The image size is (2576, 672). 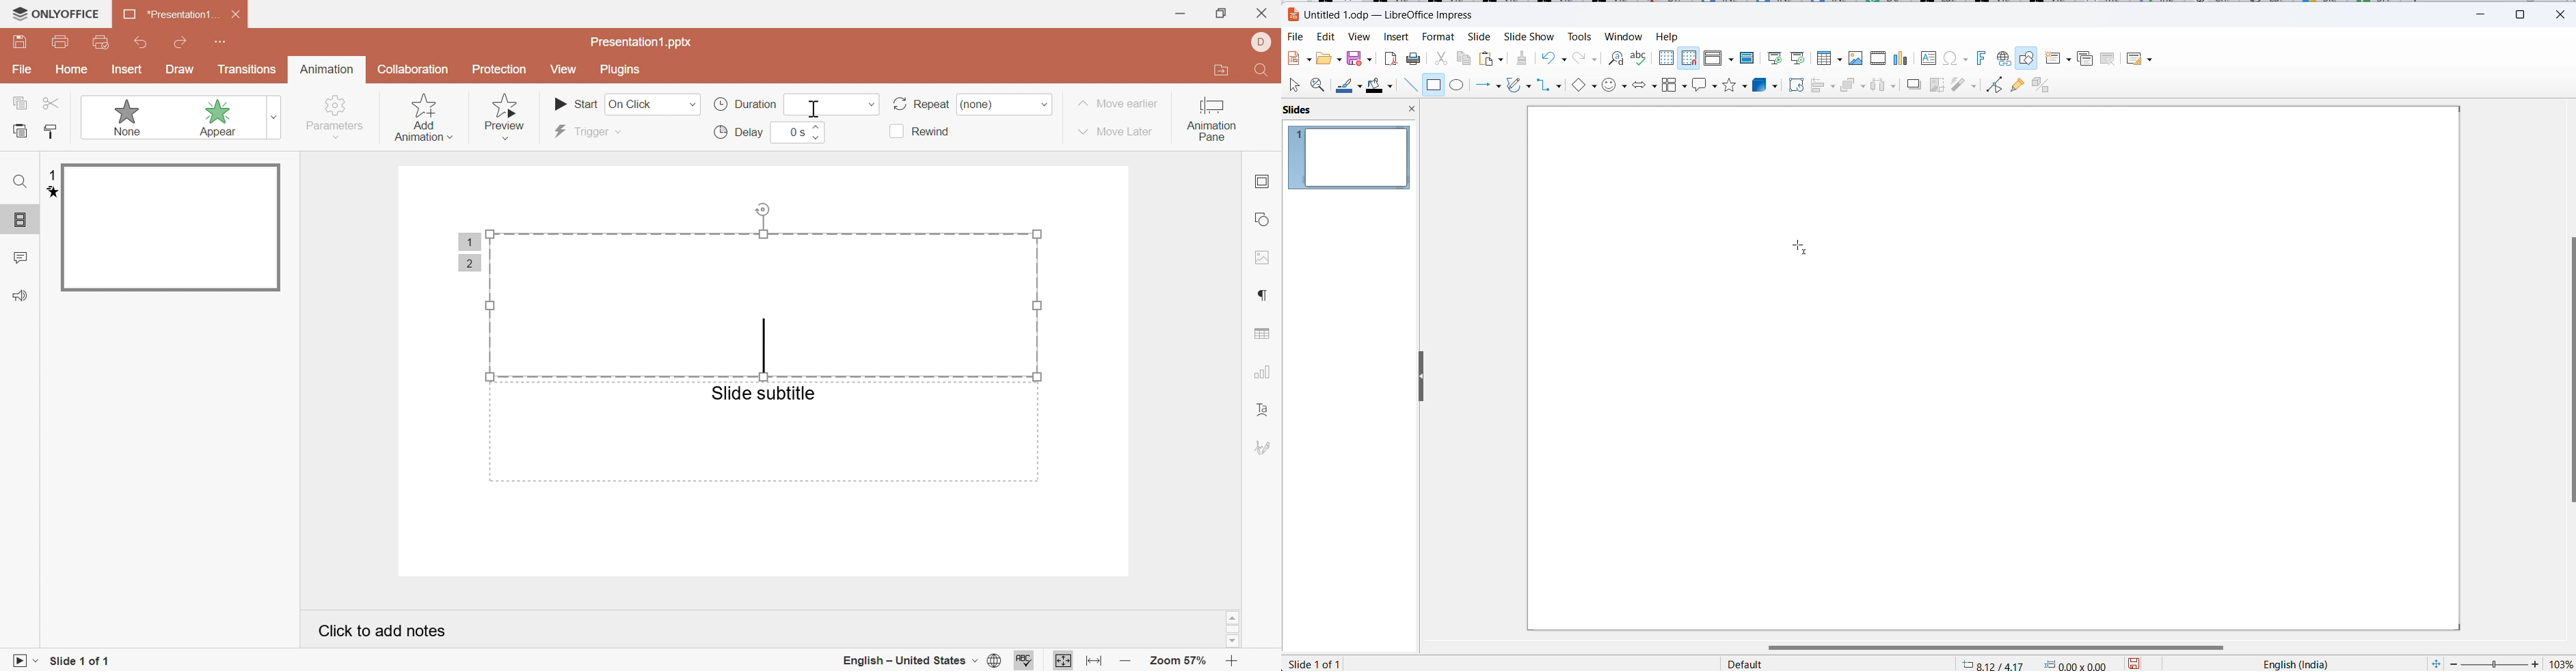 I want to click on click to add notes, so click(x=380, y=629).